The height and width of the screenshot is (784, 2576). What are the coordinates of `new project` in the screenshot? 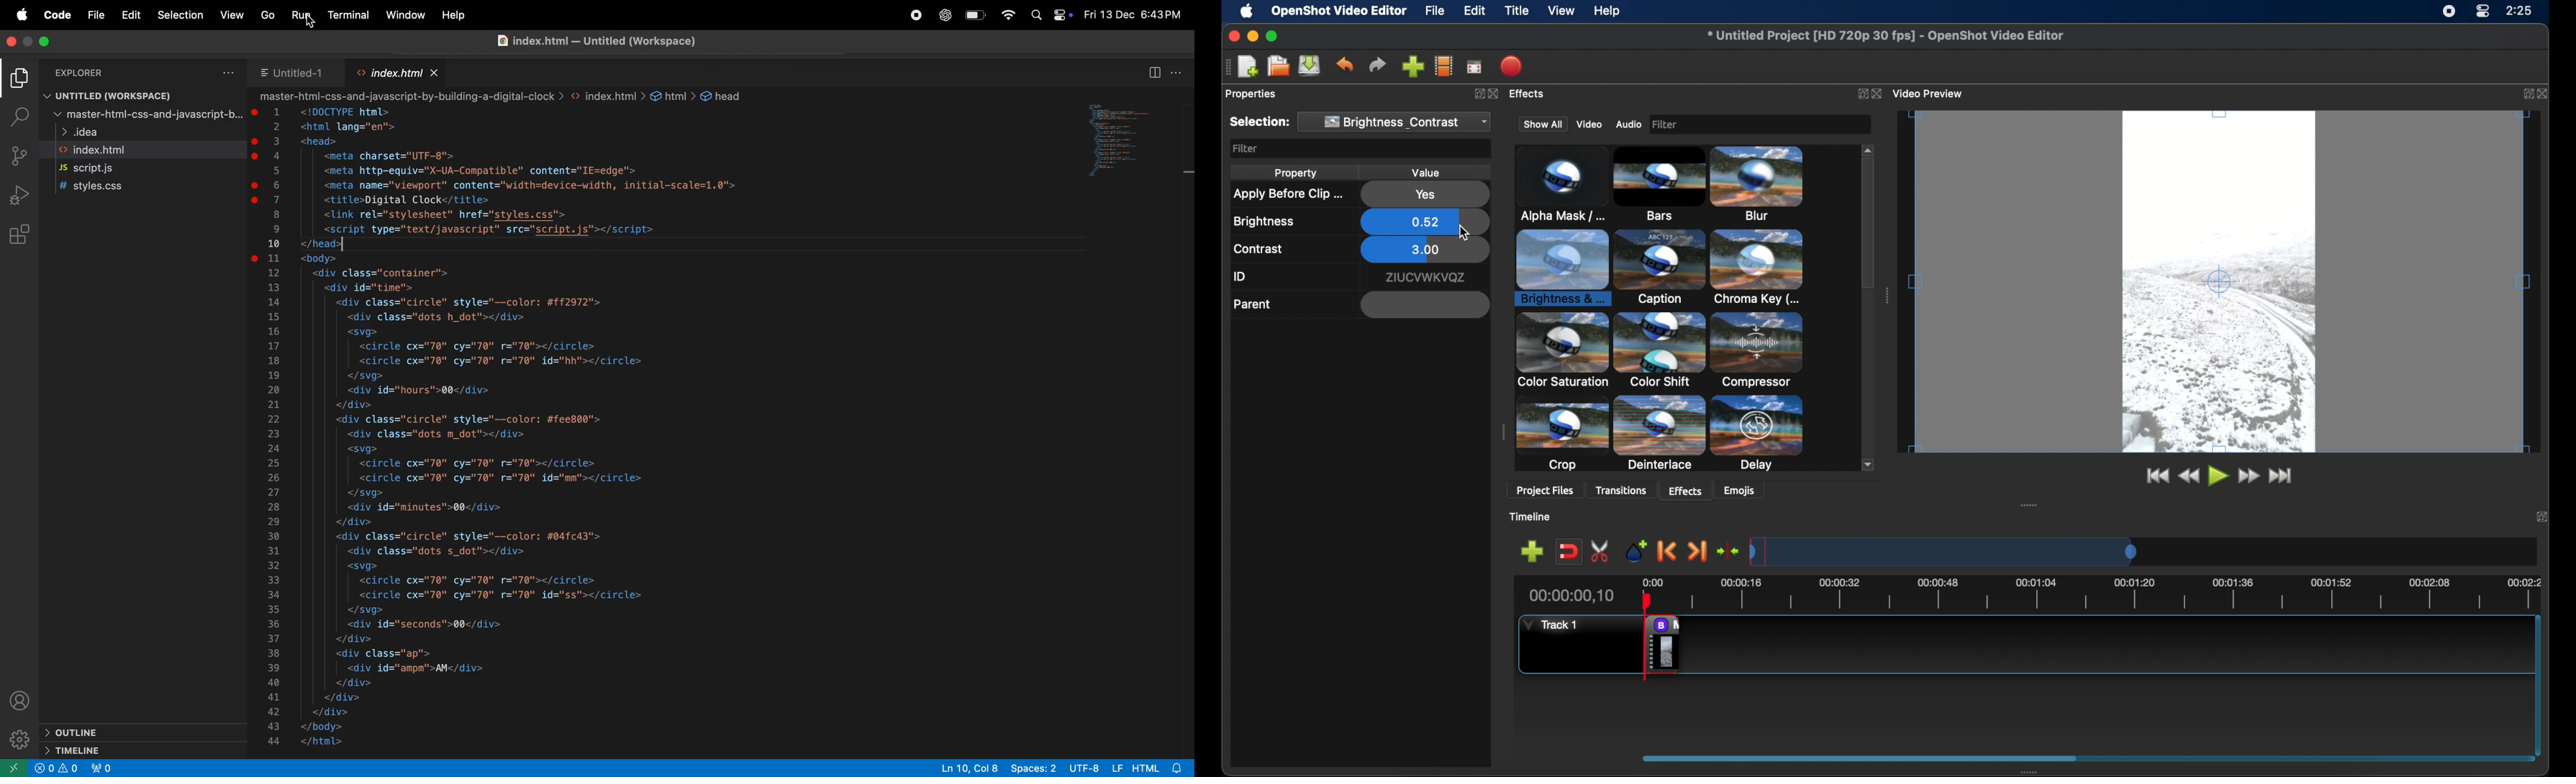 It's located at (1248, 65).